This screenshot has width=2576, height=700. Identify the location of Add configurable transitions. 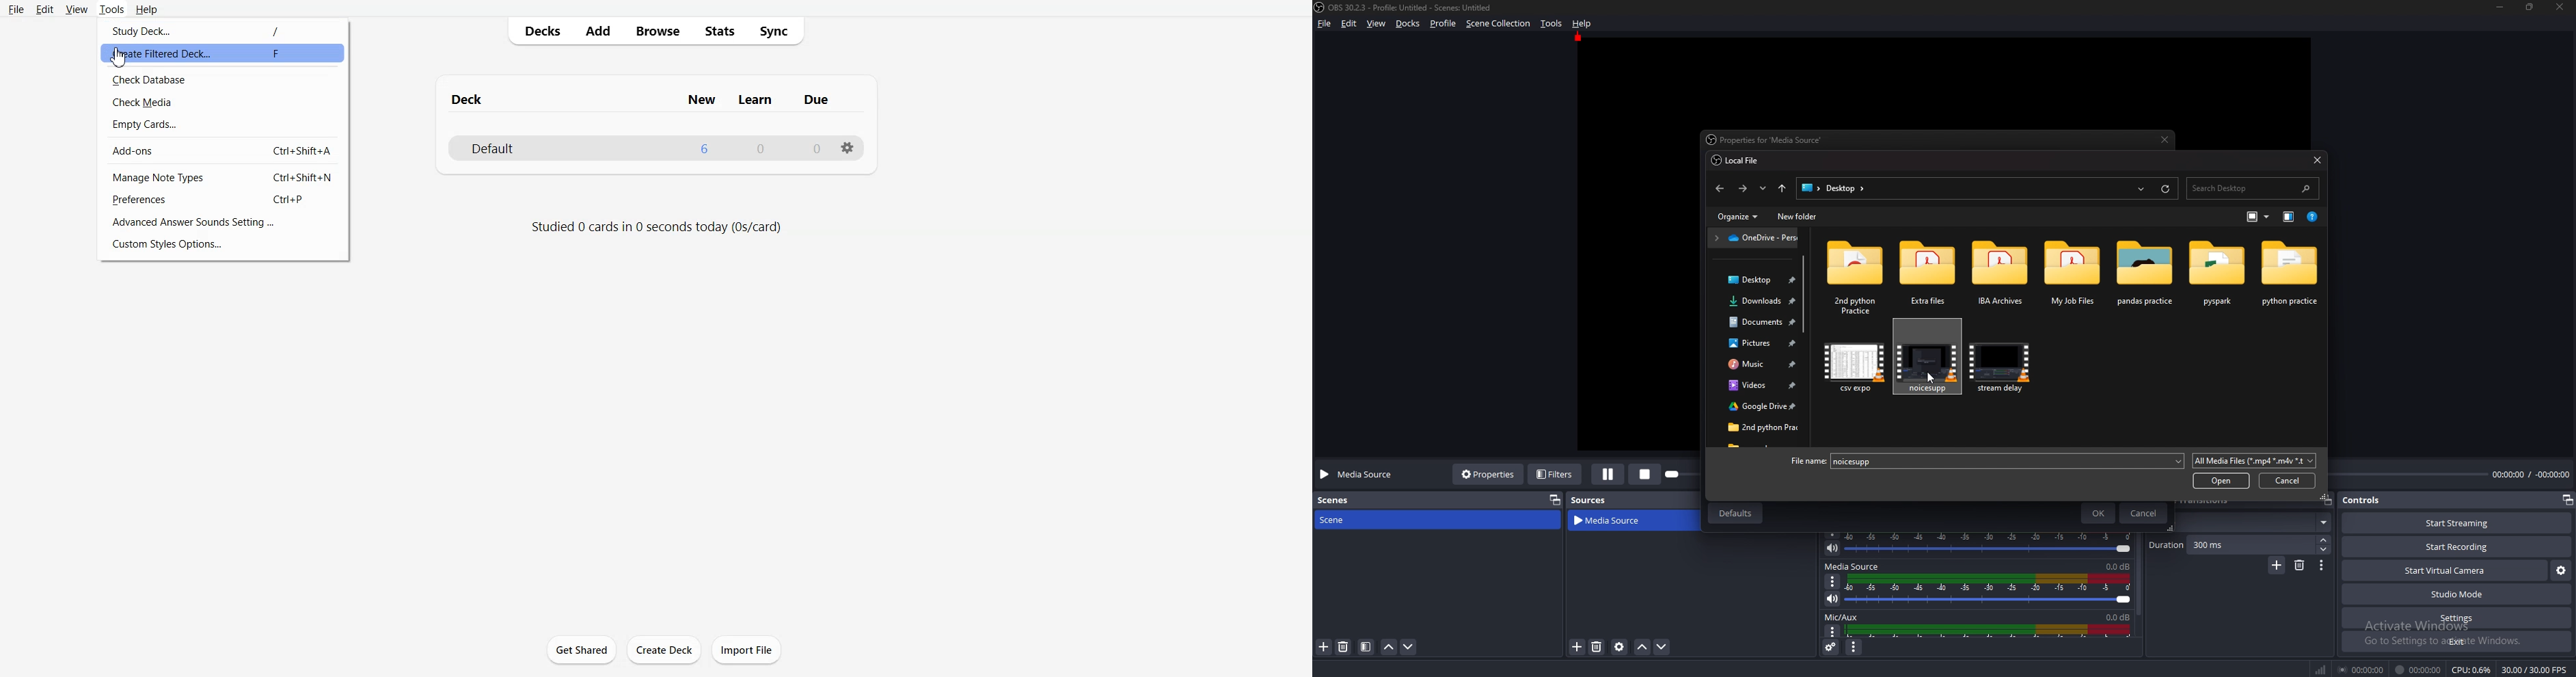
(2277, 566).